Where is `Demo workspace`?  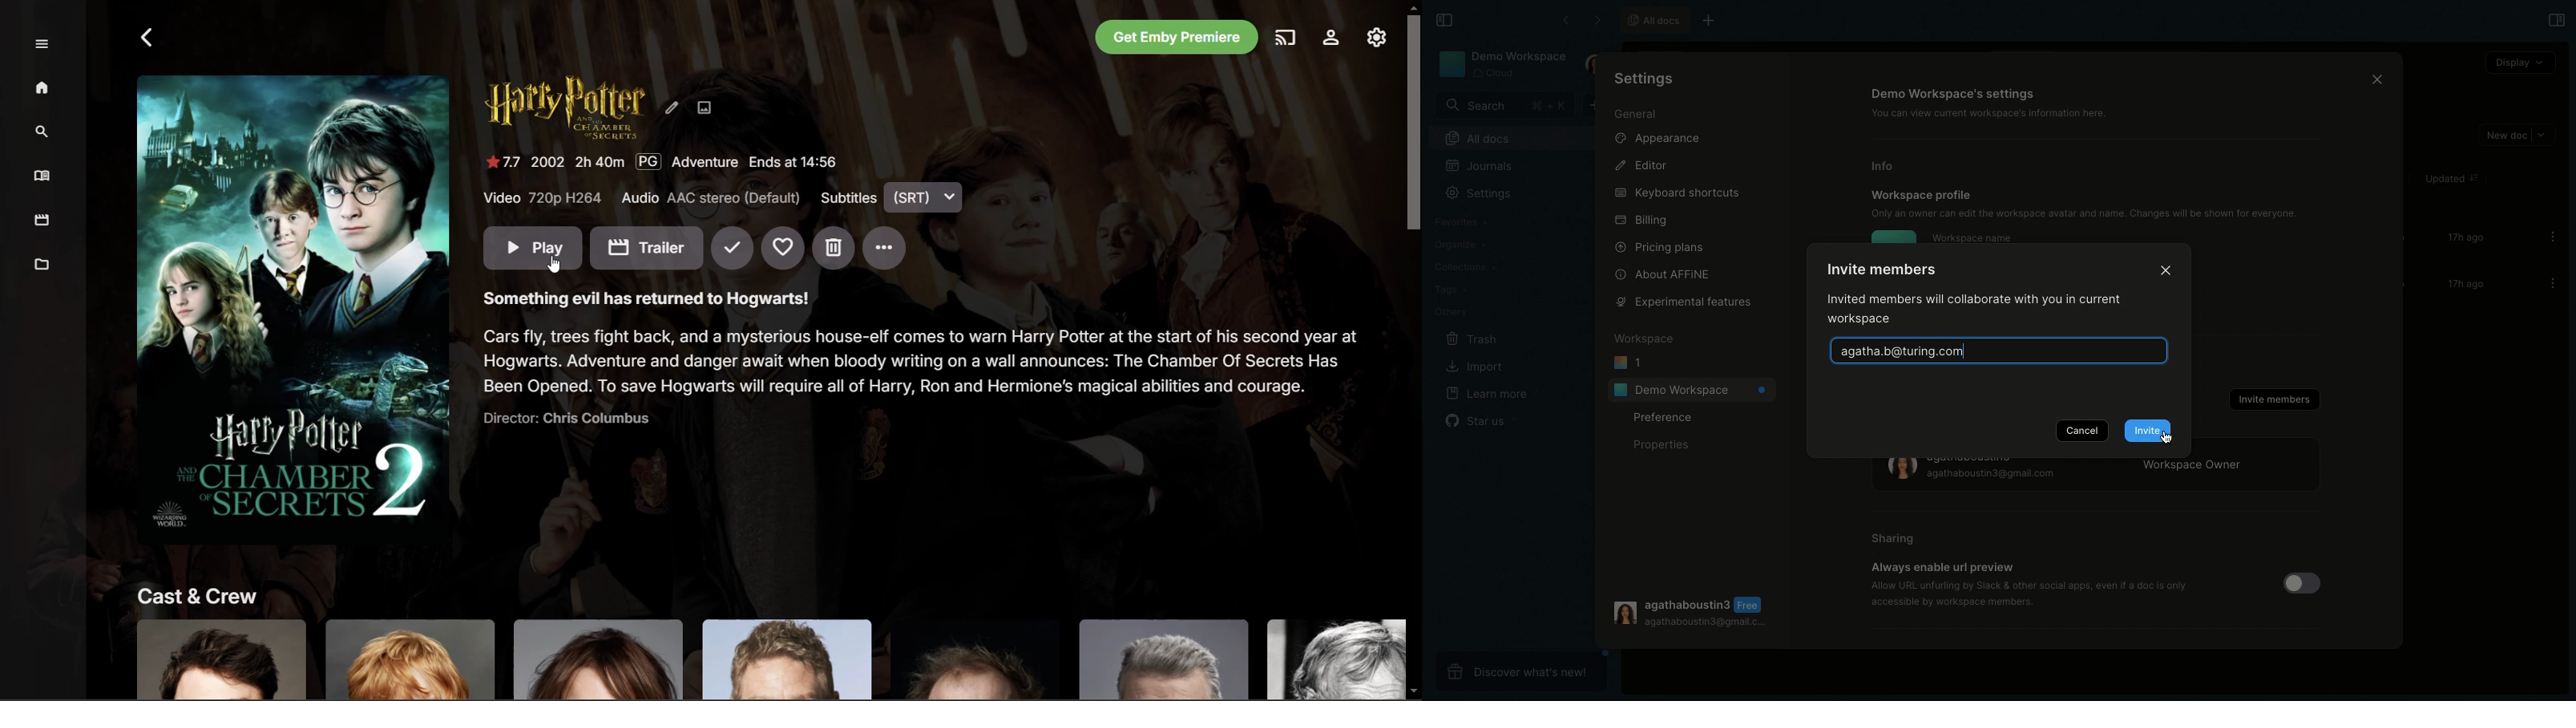 Demo workspace is located at coordinates (1502, 64).